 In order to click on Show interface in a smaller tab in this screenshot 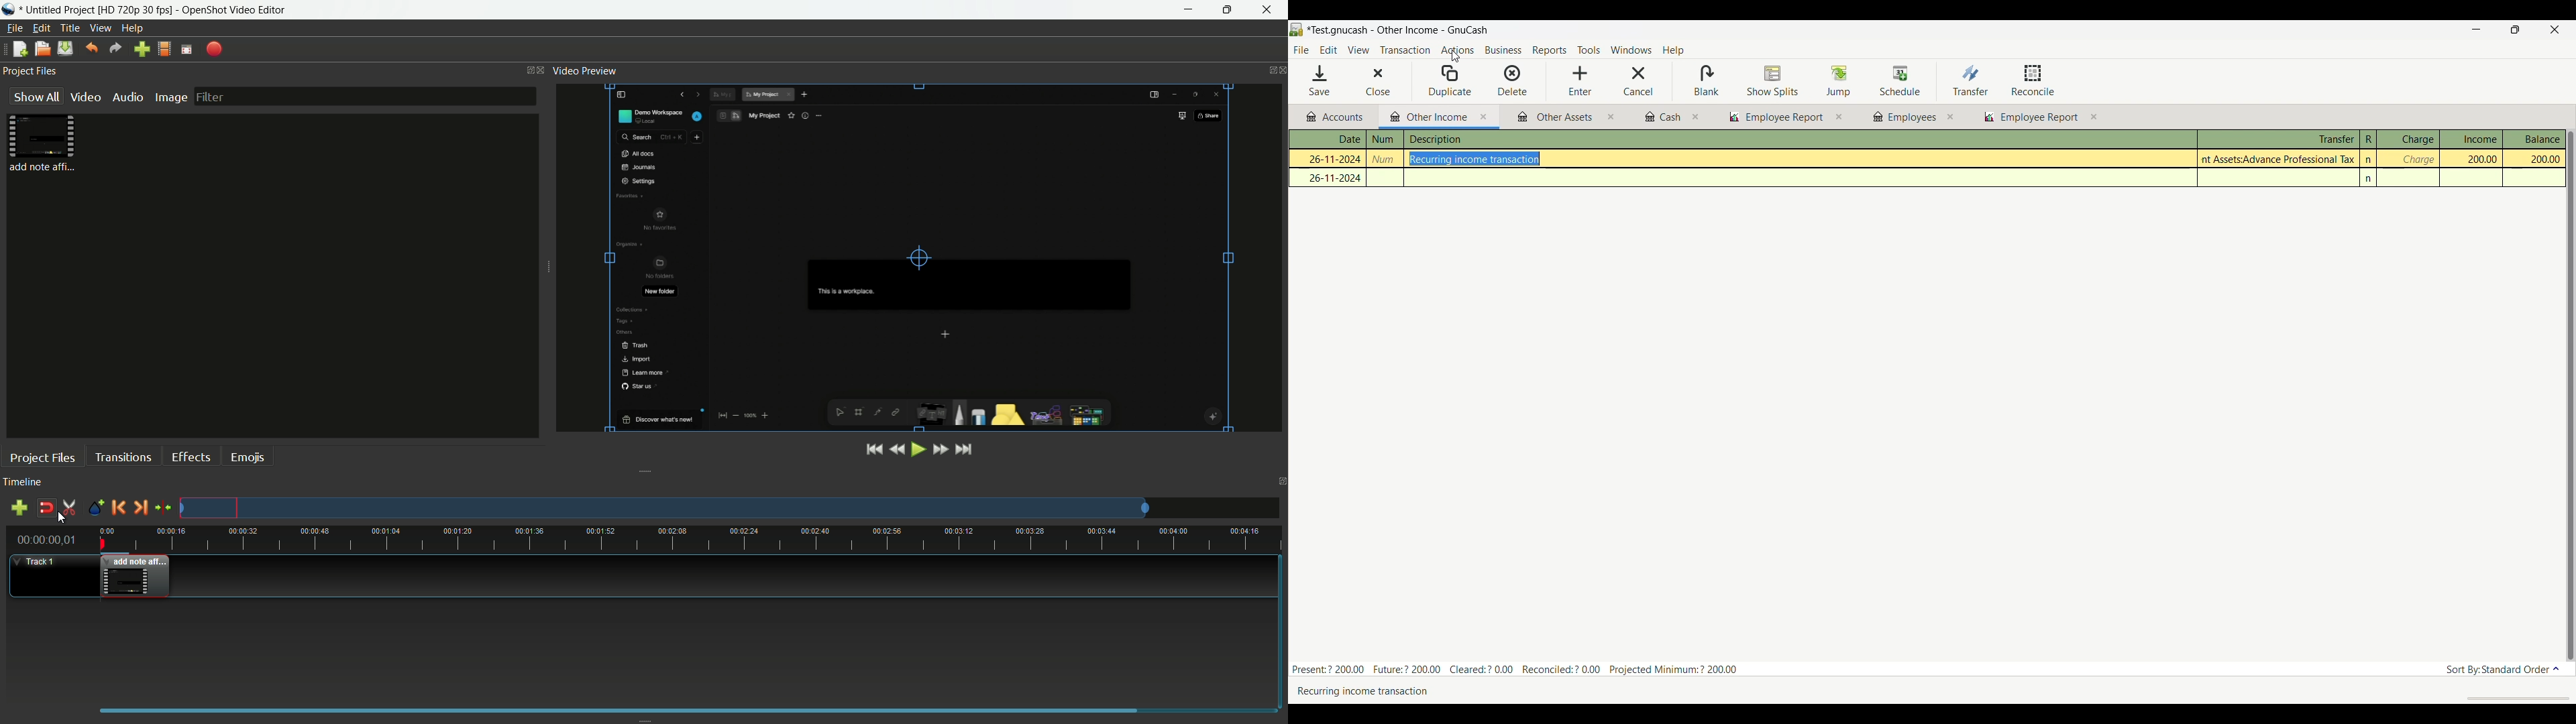, I will do `click(2518, 31)`.